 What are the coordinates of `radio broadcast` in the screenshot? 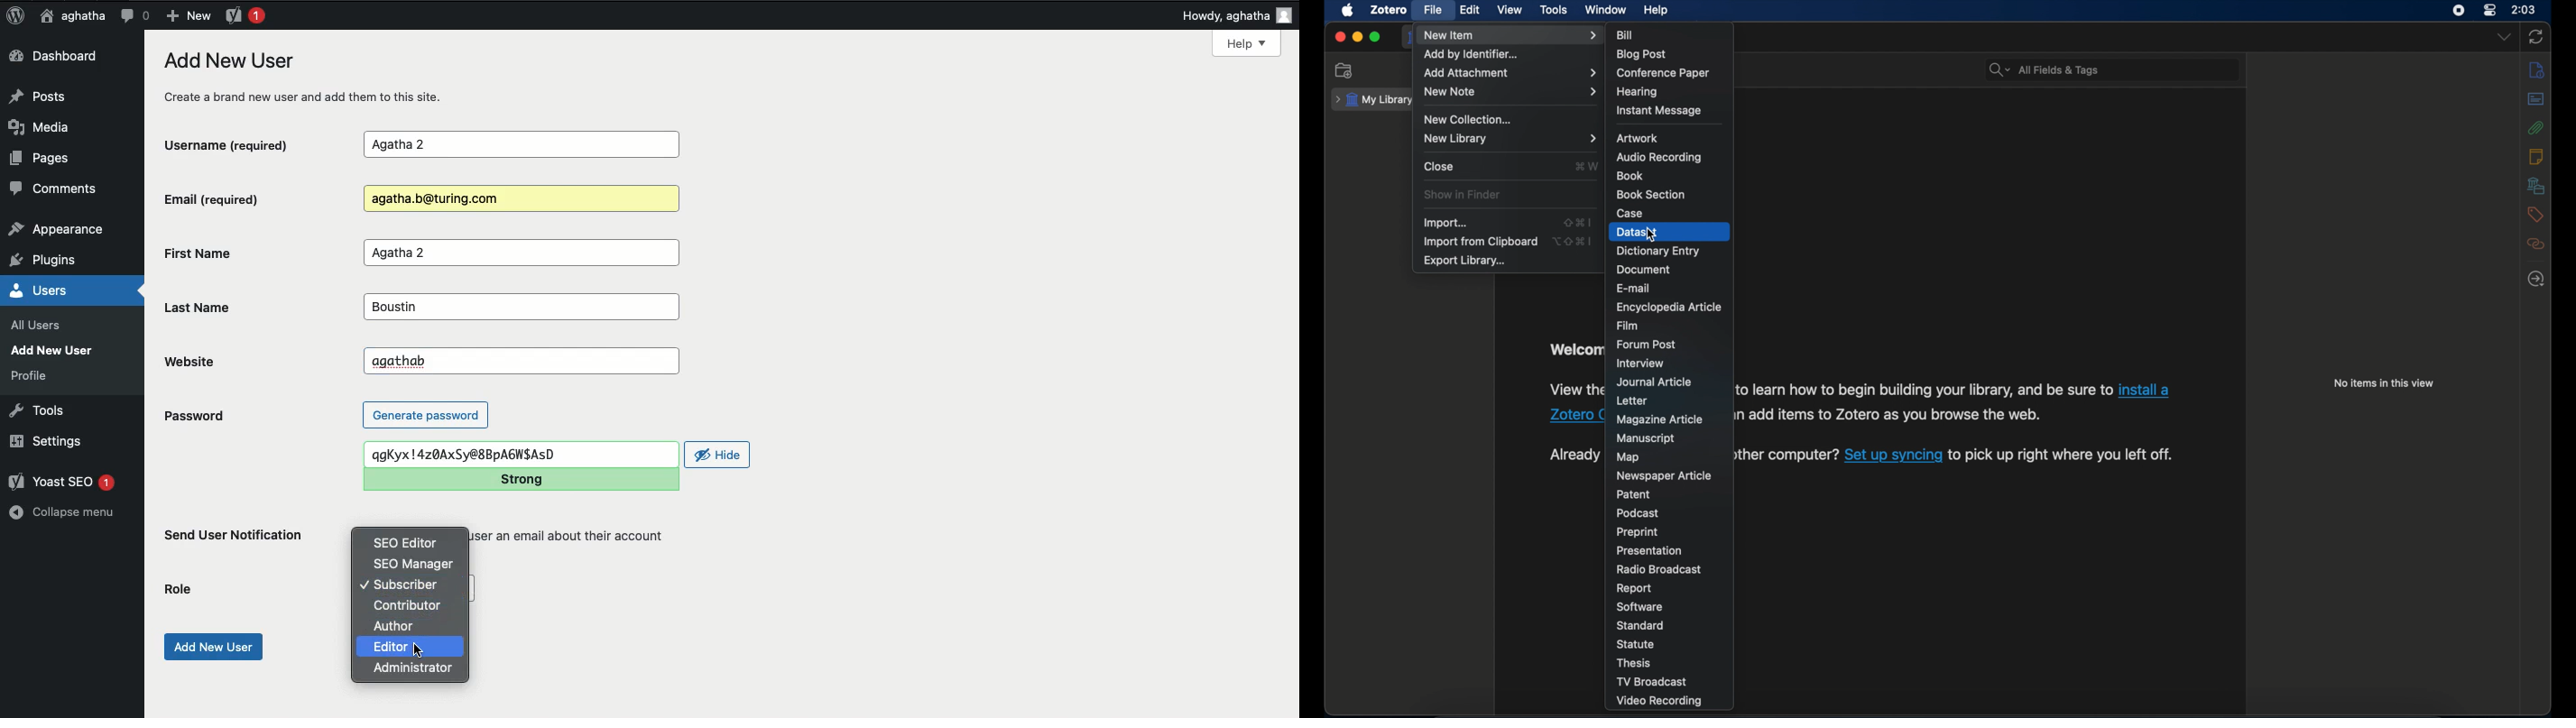 It's located at (1657, 569).